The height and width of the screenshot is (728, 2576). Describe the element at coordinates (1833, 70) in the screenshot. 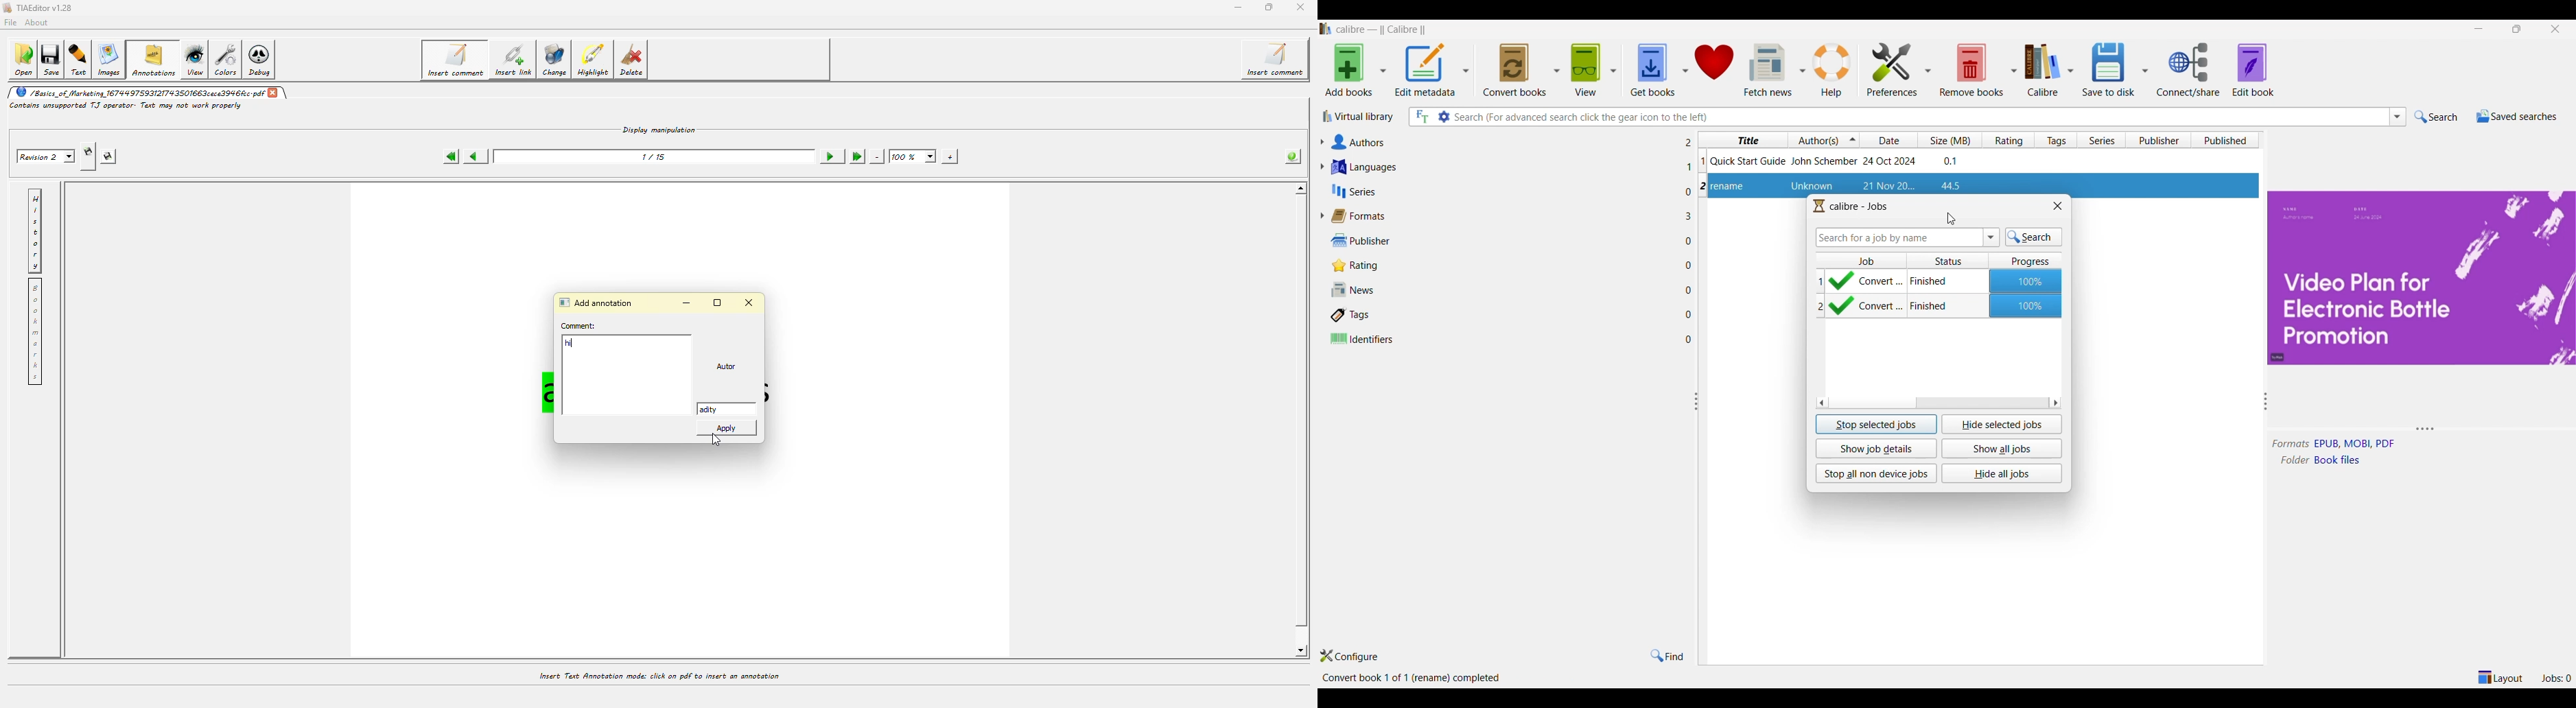

I see `Help` at that location.